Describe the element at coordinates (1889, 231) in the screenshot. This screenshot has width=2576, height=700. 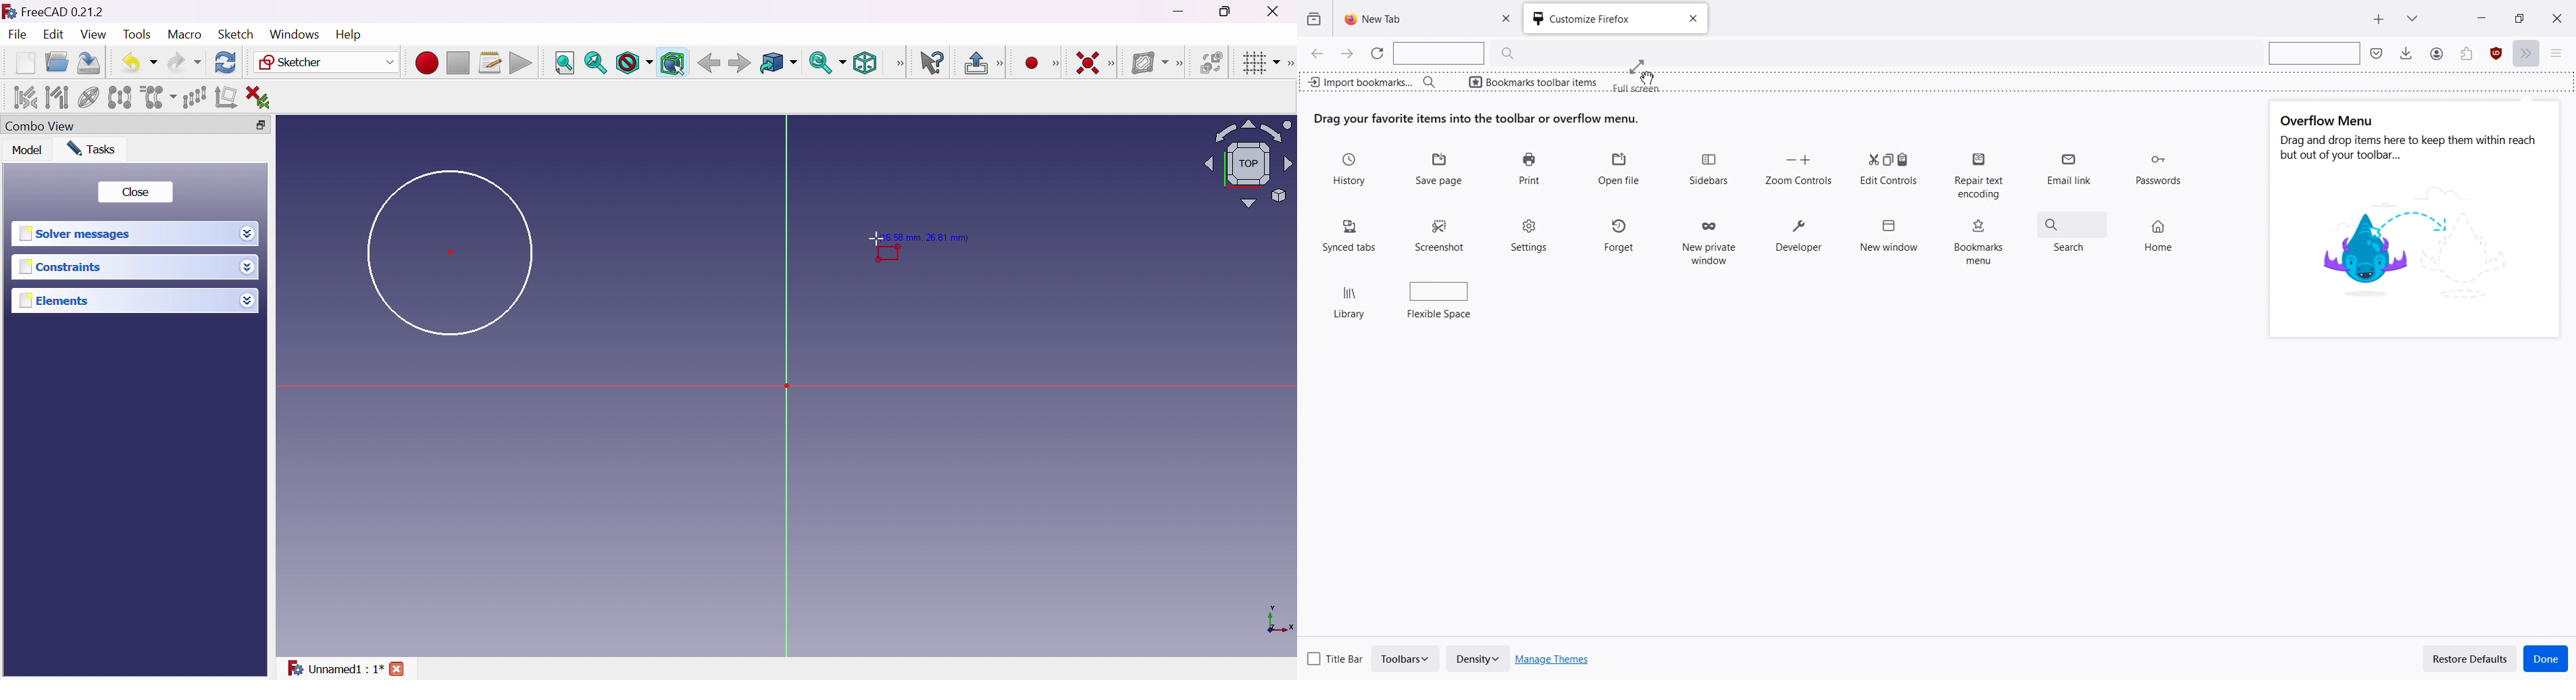
I see `New window` at that location.